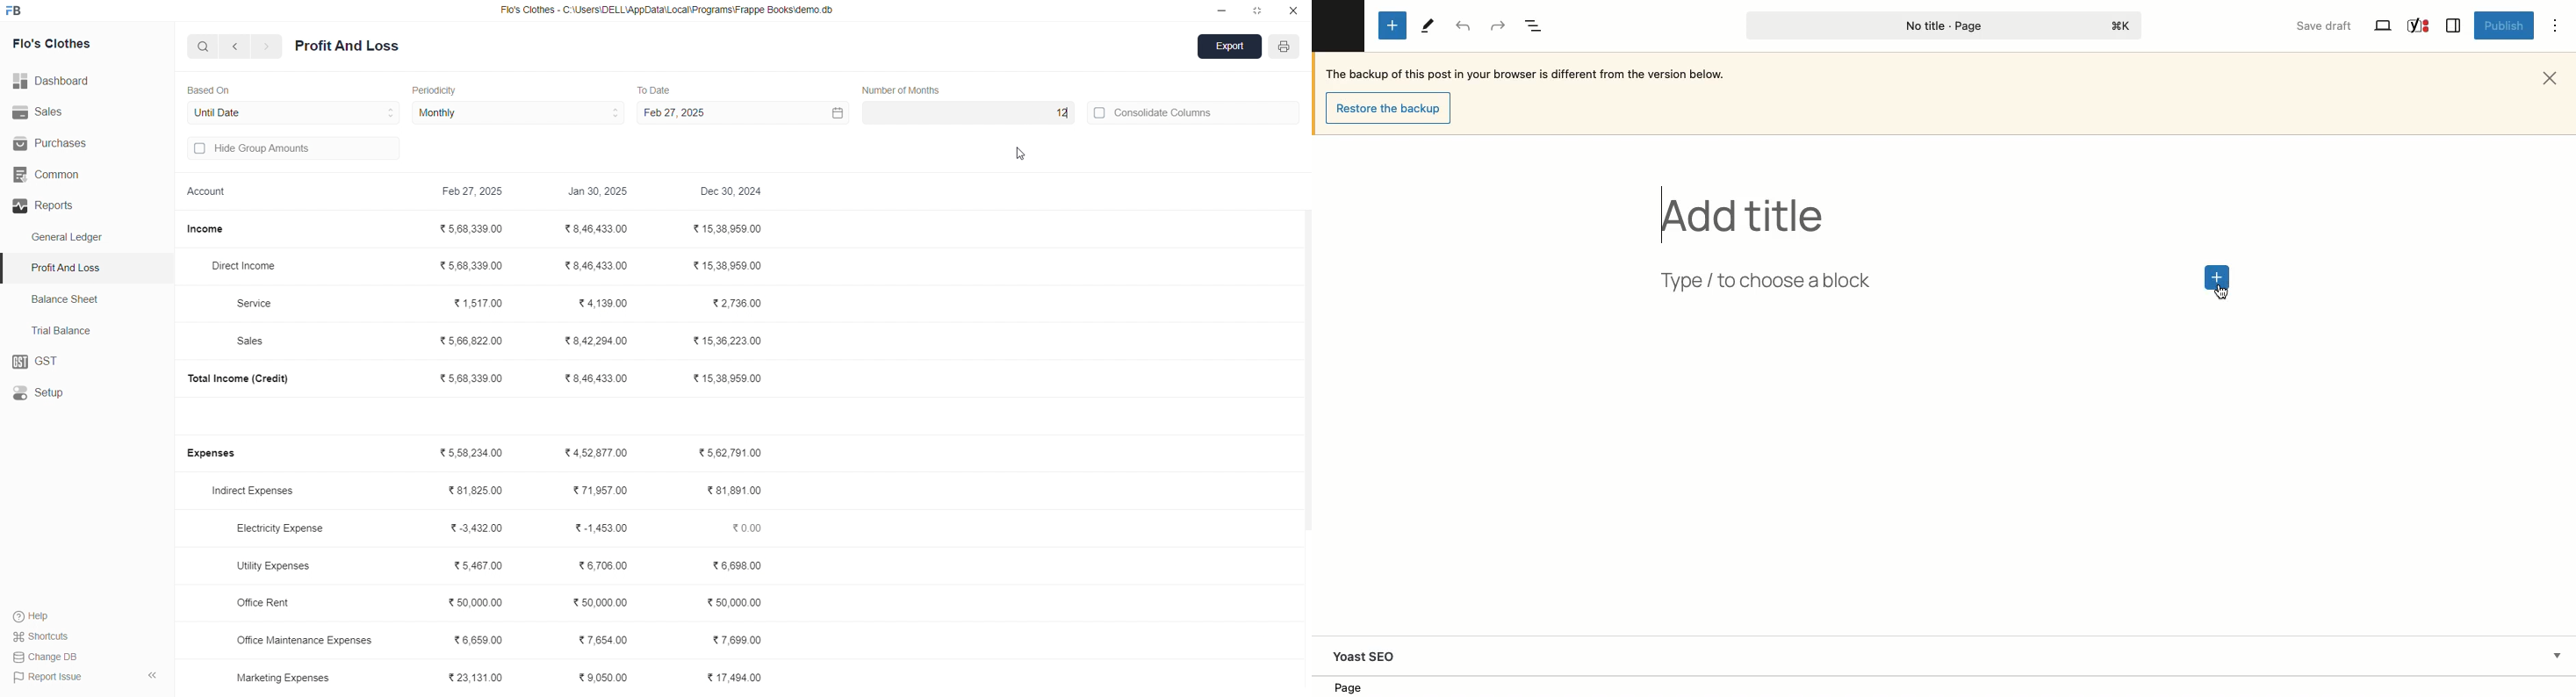 The height and width of the screenshot is (700, 2576). Describe the element at coordinates (653, 89) in the screenshot. I see `To Date` at that location.